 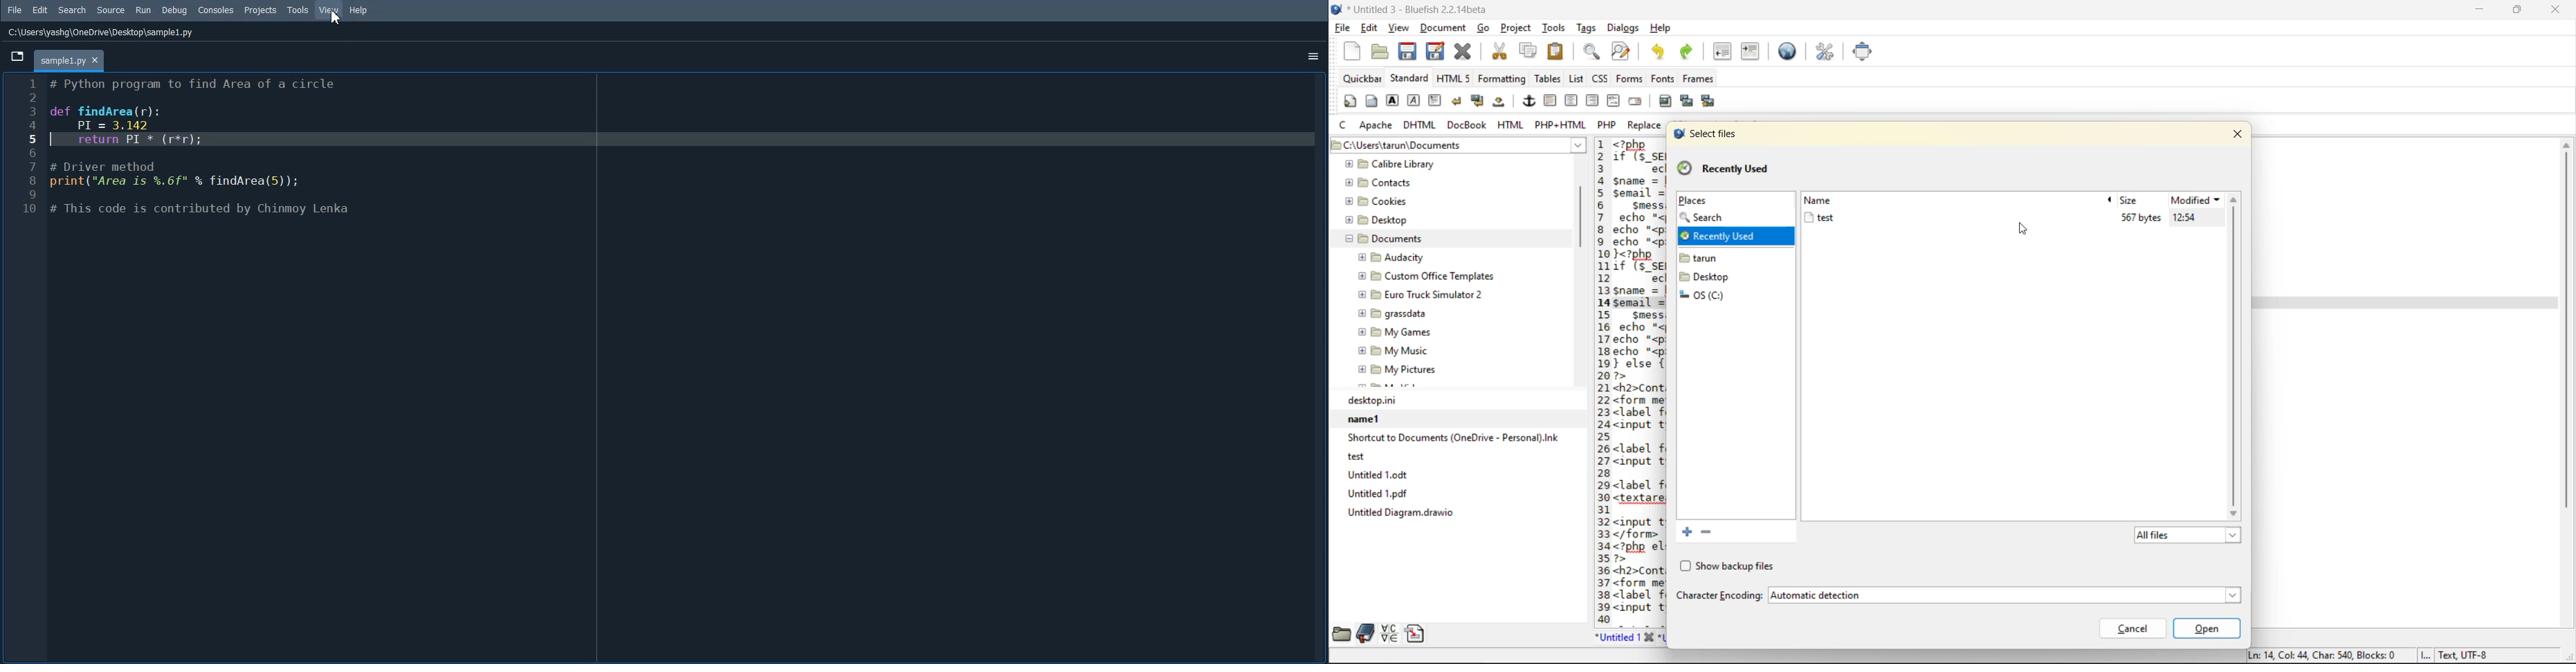 I want to click on file size, so click(x=2141, y=218).